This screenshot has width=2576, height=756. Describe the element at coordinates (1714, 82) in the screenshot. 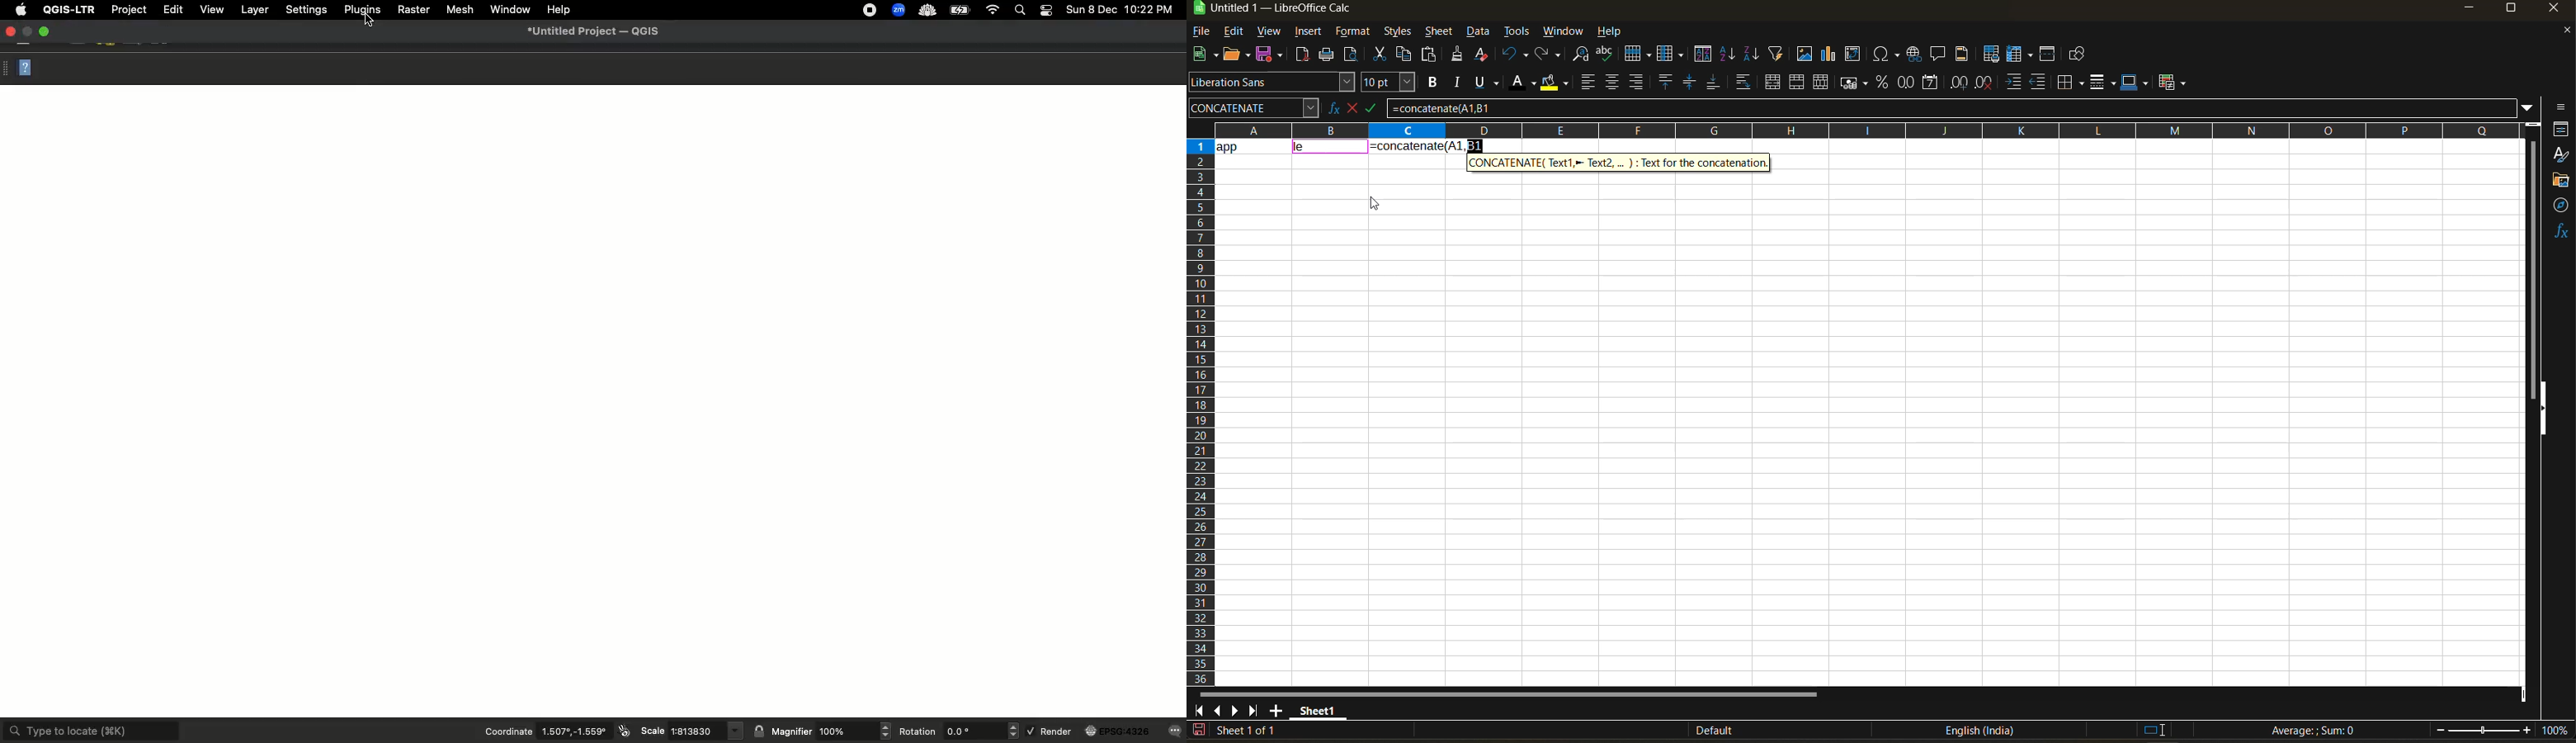

I see `align bottom` at that location.